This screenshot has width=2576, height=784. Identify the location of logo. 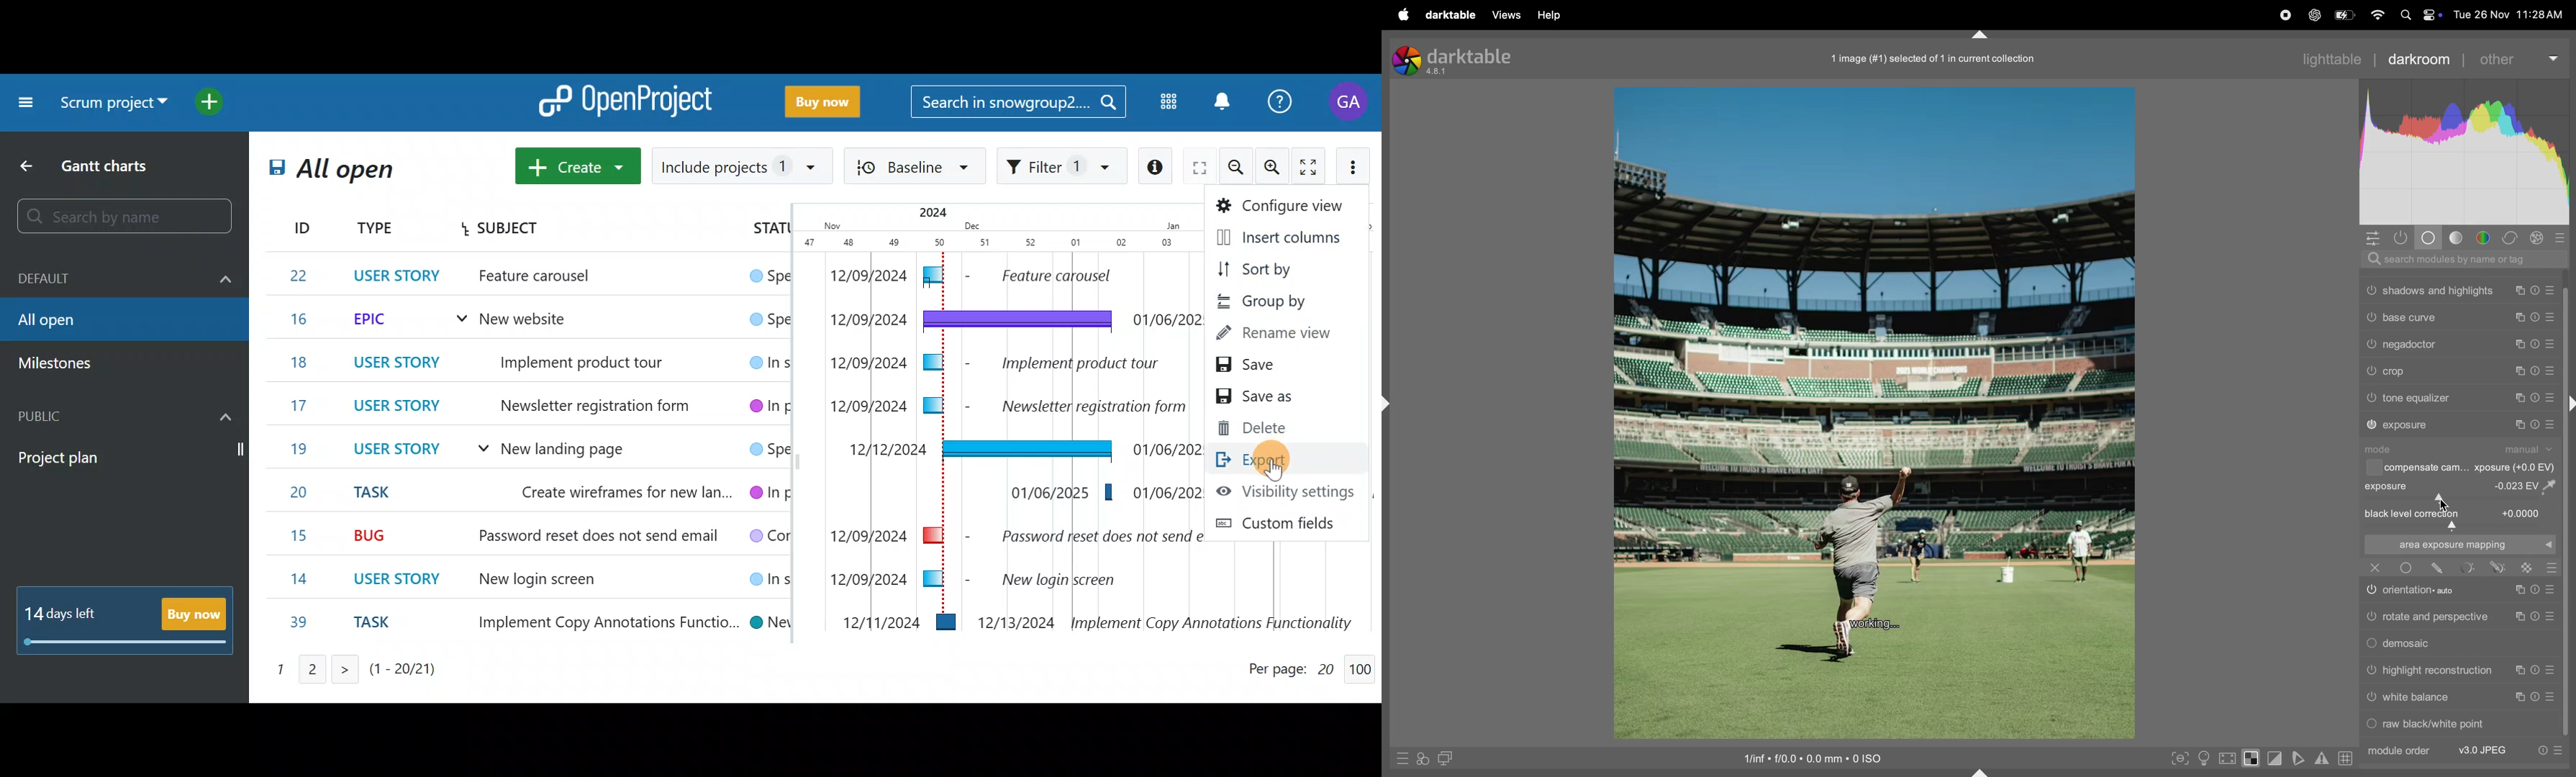
(1406, 61).